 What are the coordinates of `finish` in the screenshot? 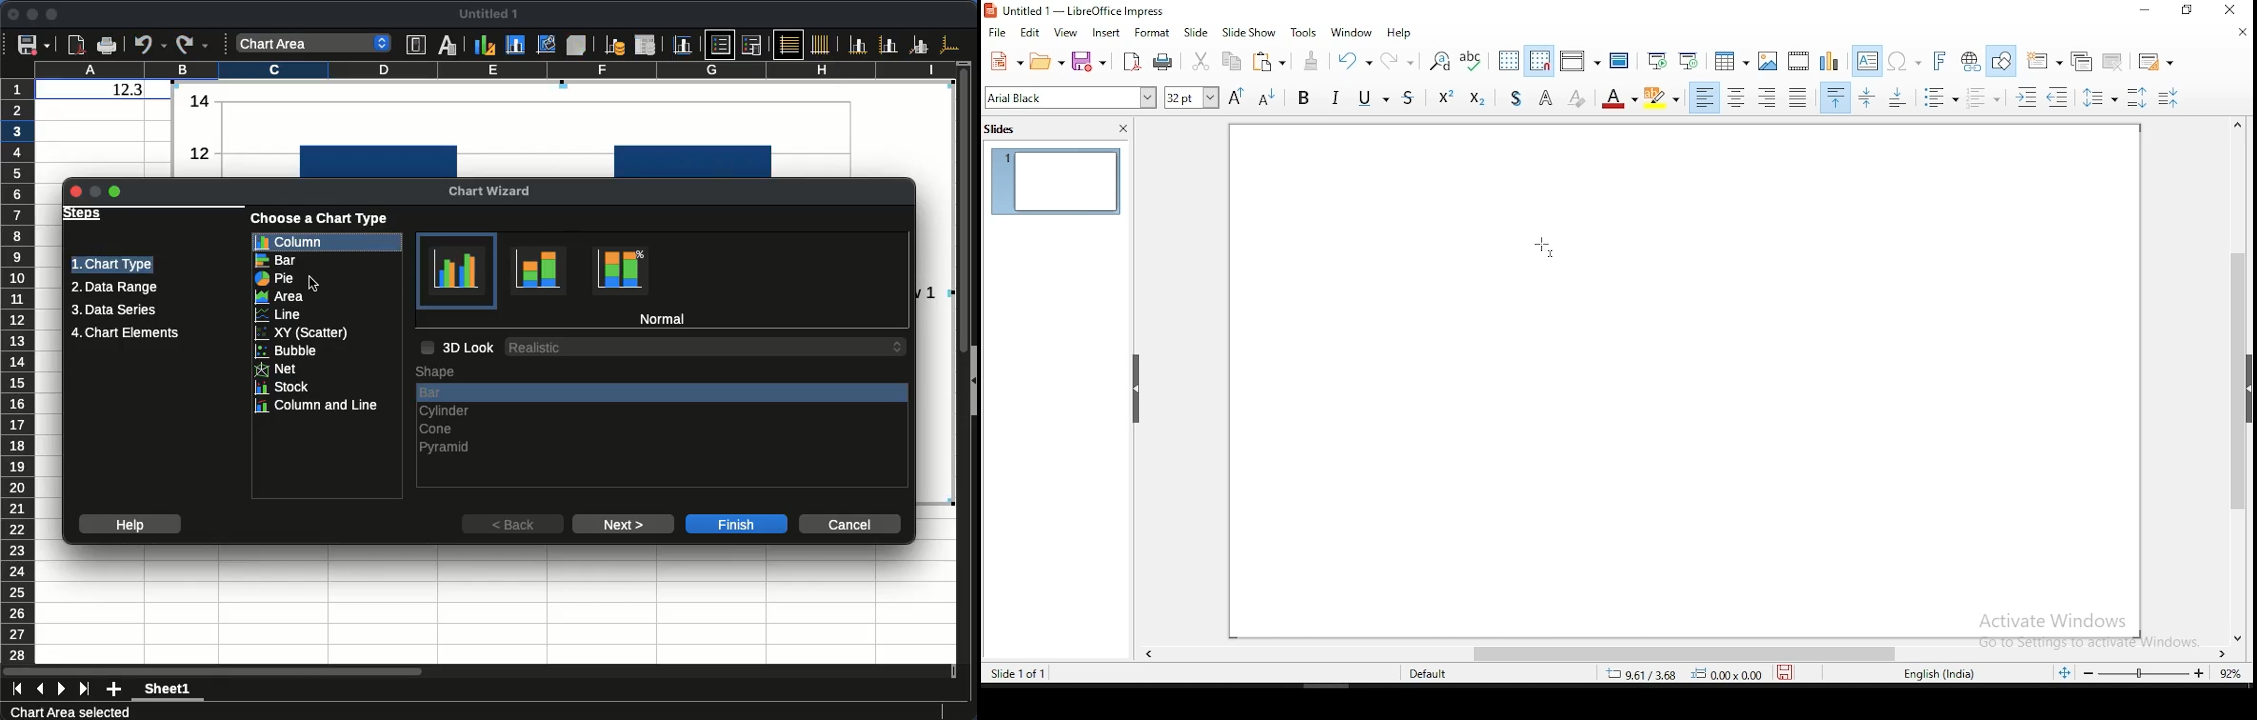 It's located at (736, 524).